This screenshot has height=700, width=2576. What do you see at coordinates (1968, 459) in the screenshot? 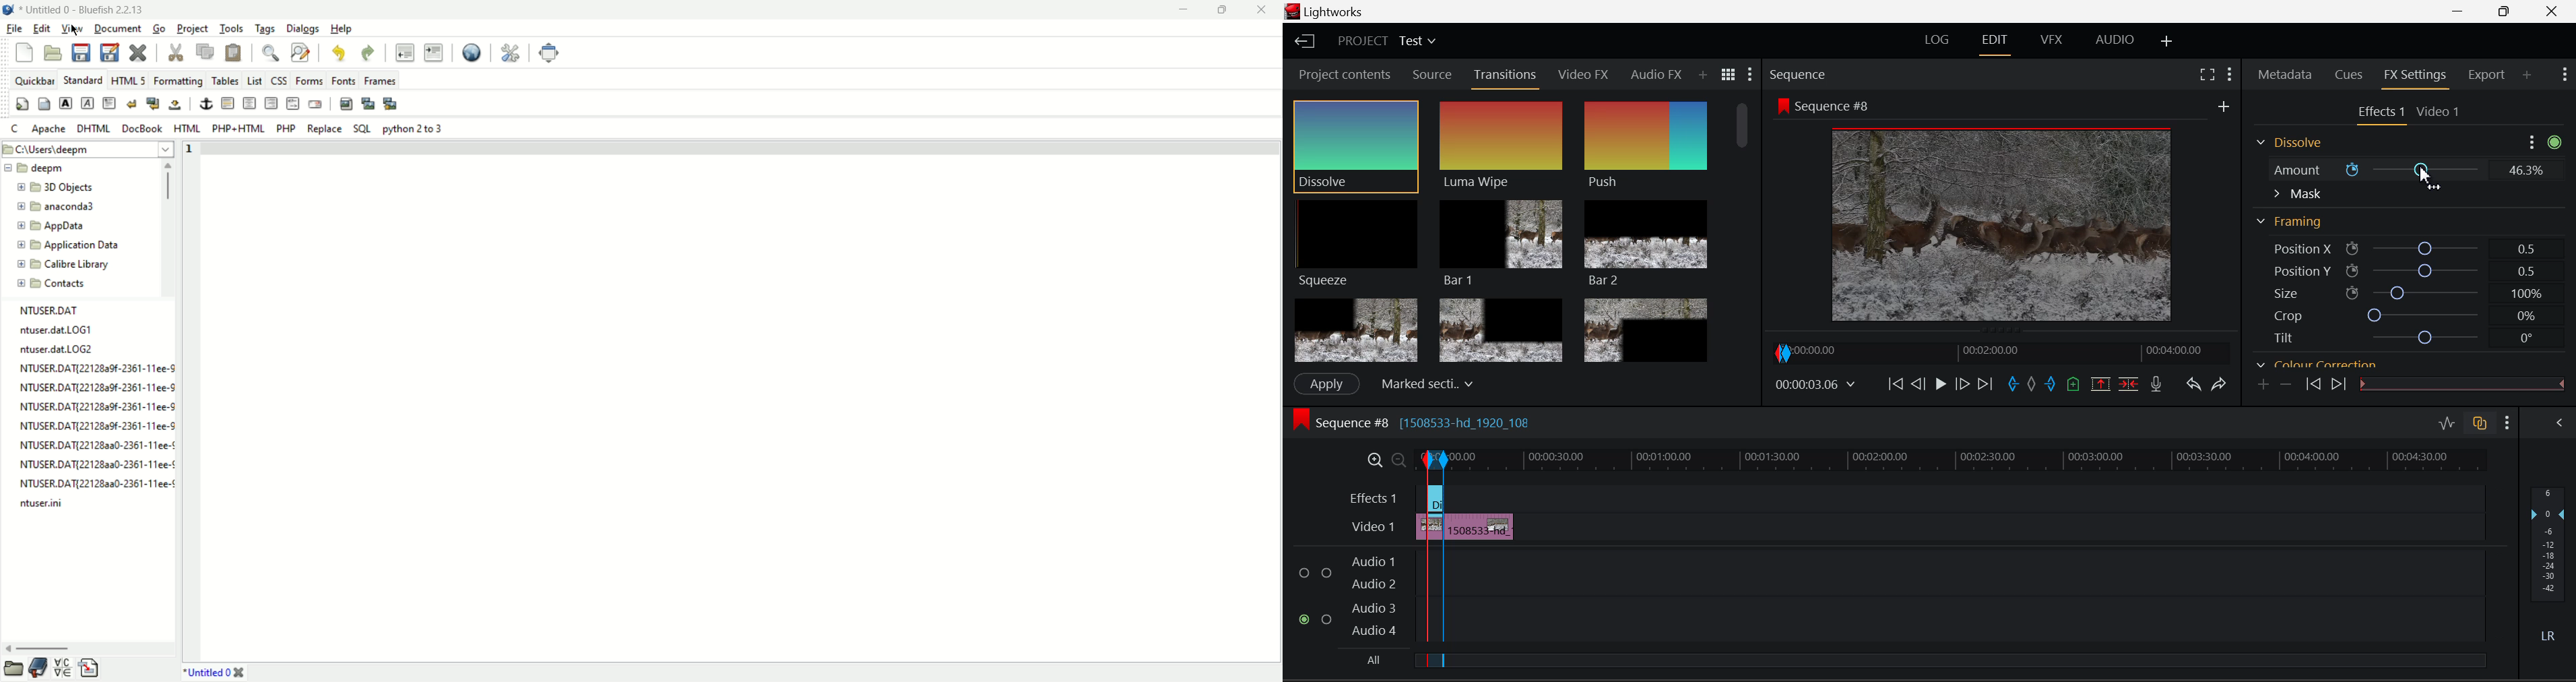
I see `Project Timeline` at bounding box center [1968, 459].